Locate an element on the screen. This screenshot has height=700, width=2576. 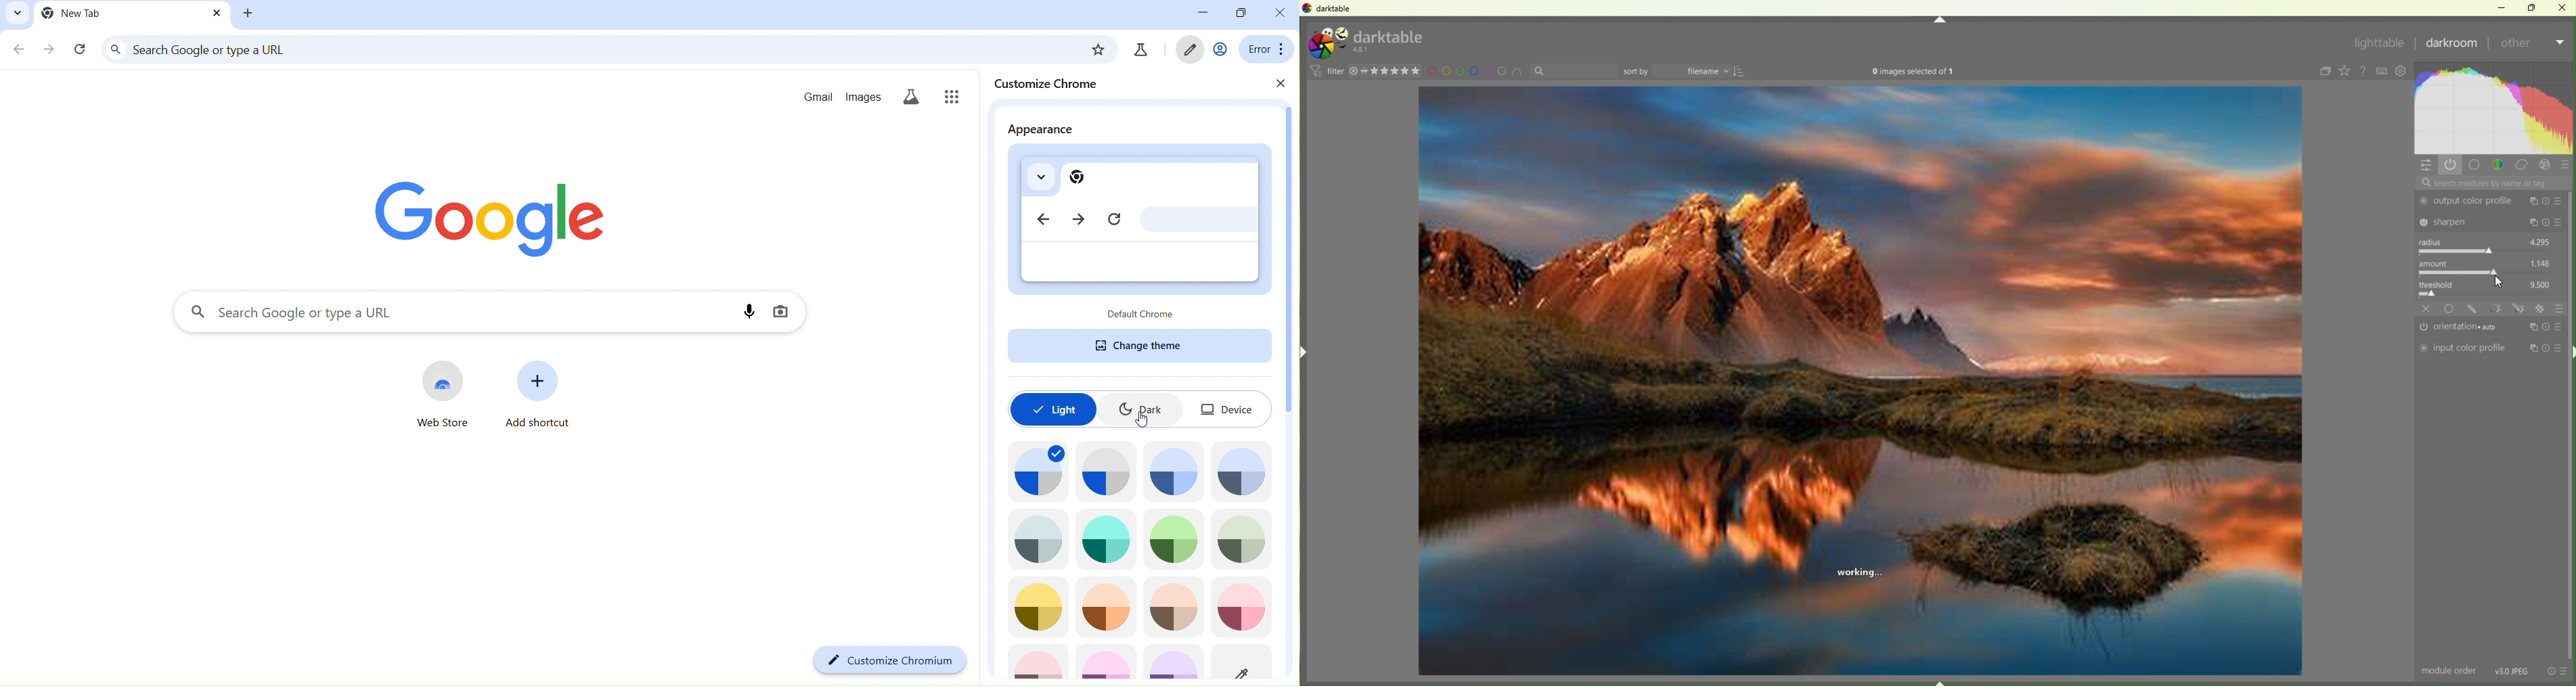
Presets  is located at coordinates (2566, 167).